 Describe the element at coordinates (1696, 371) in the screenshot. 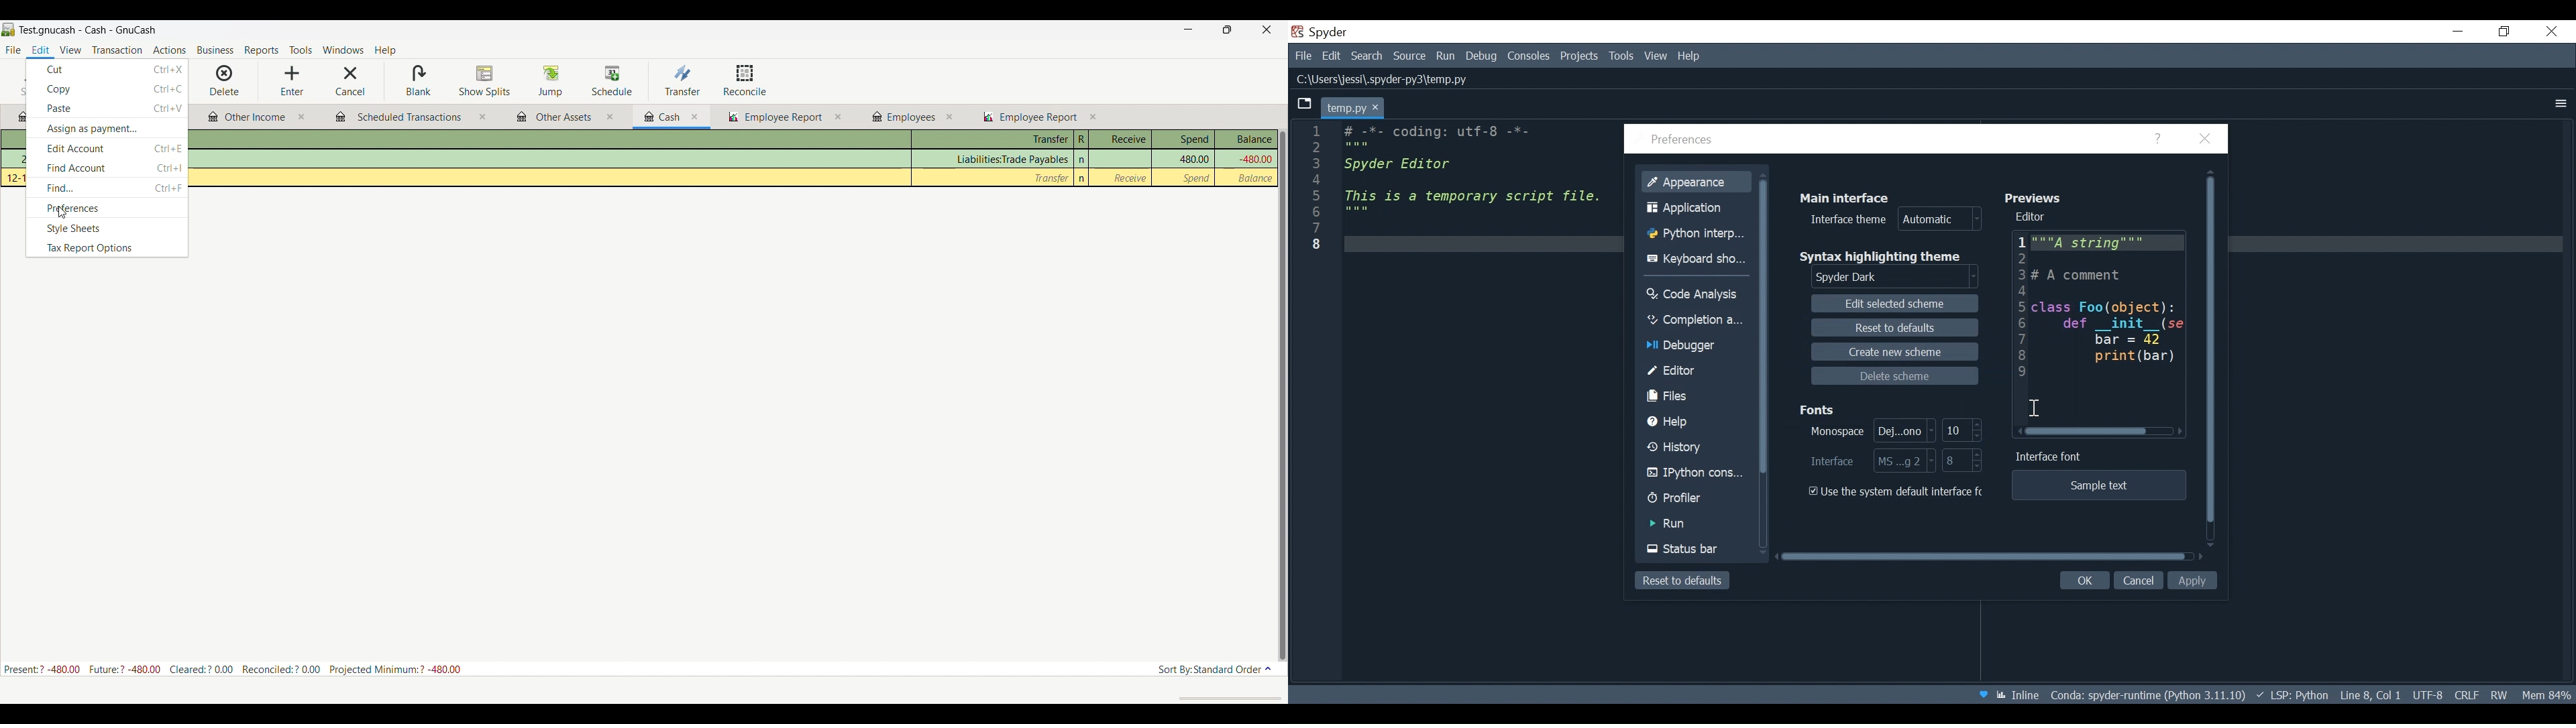

I see `Editor` at that location.